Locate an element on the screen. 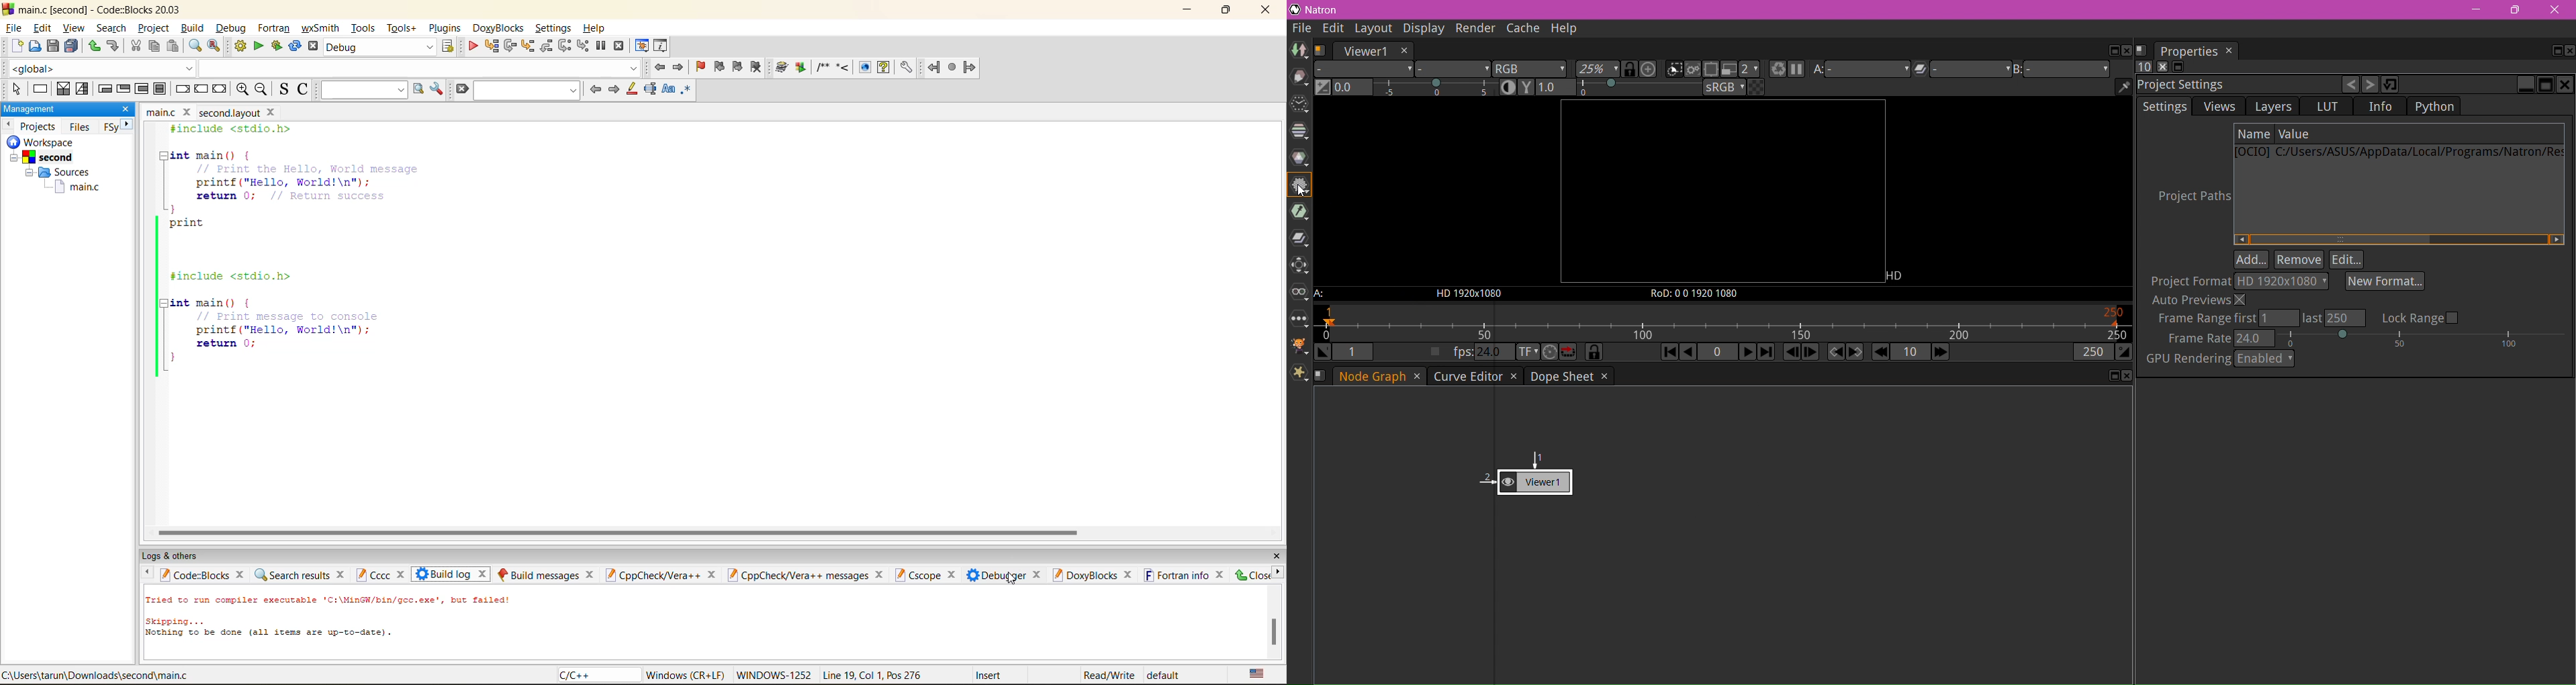 The width and height of the screenshot is (2576, 700). search is located at coordinates (109, 29).